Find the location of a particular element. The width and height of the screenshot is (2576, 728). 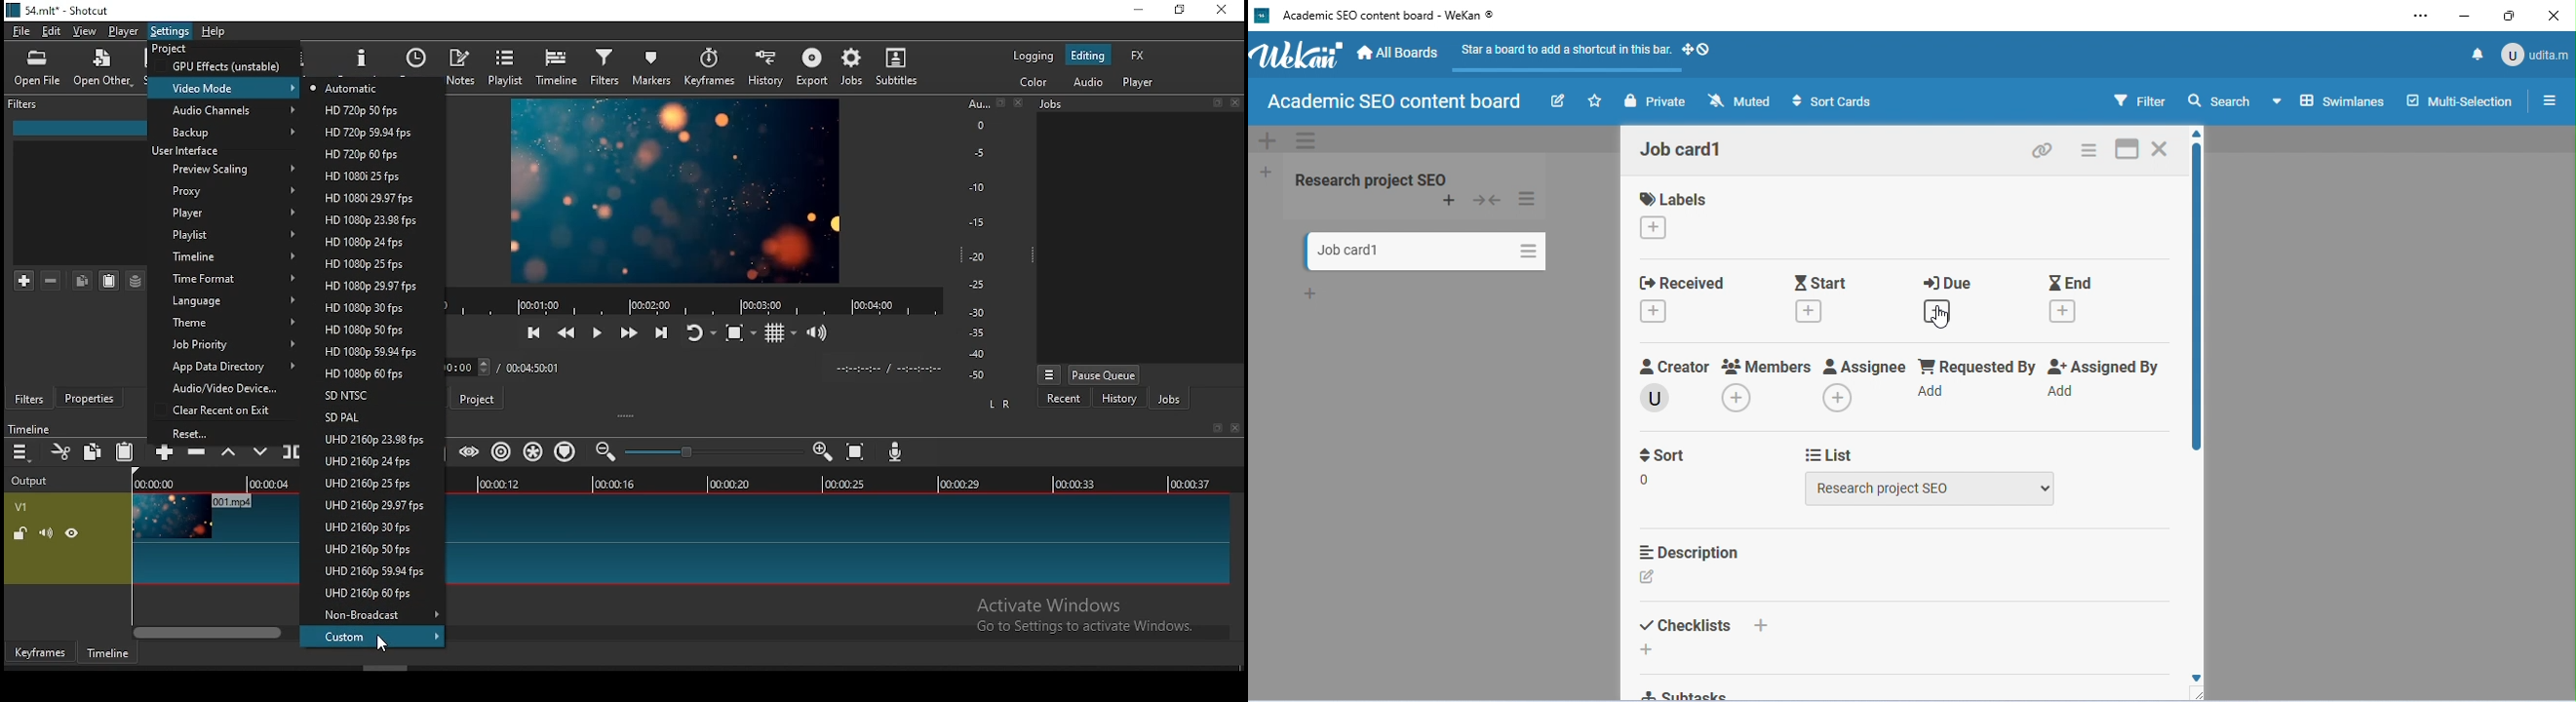

markers is located at coordinates (651, 66).